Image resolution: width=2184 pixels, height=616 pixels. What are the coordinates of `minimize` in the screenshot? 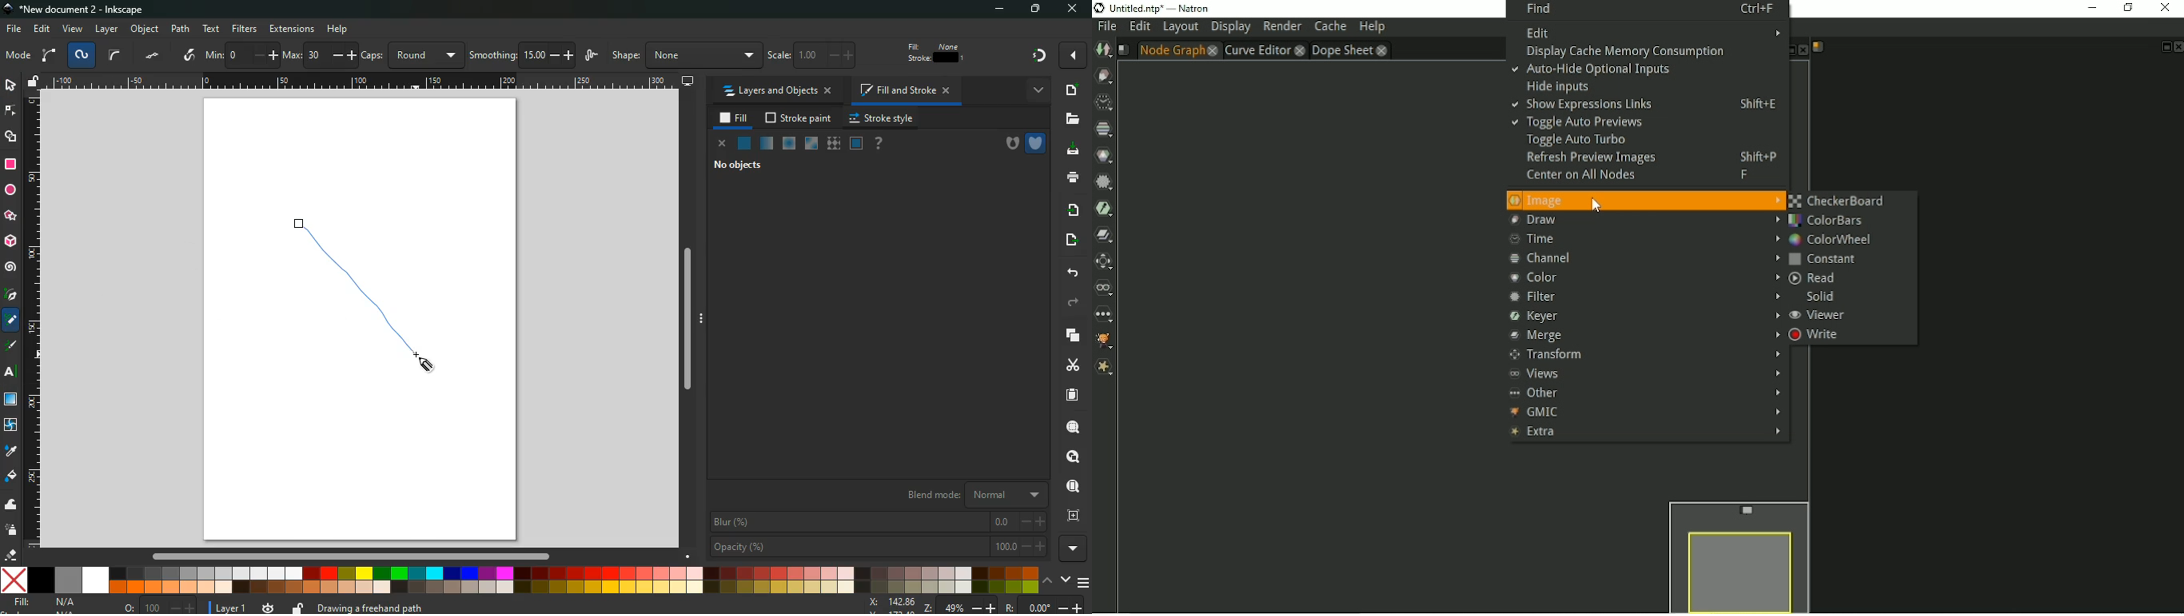 It's located at (994, 10).